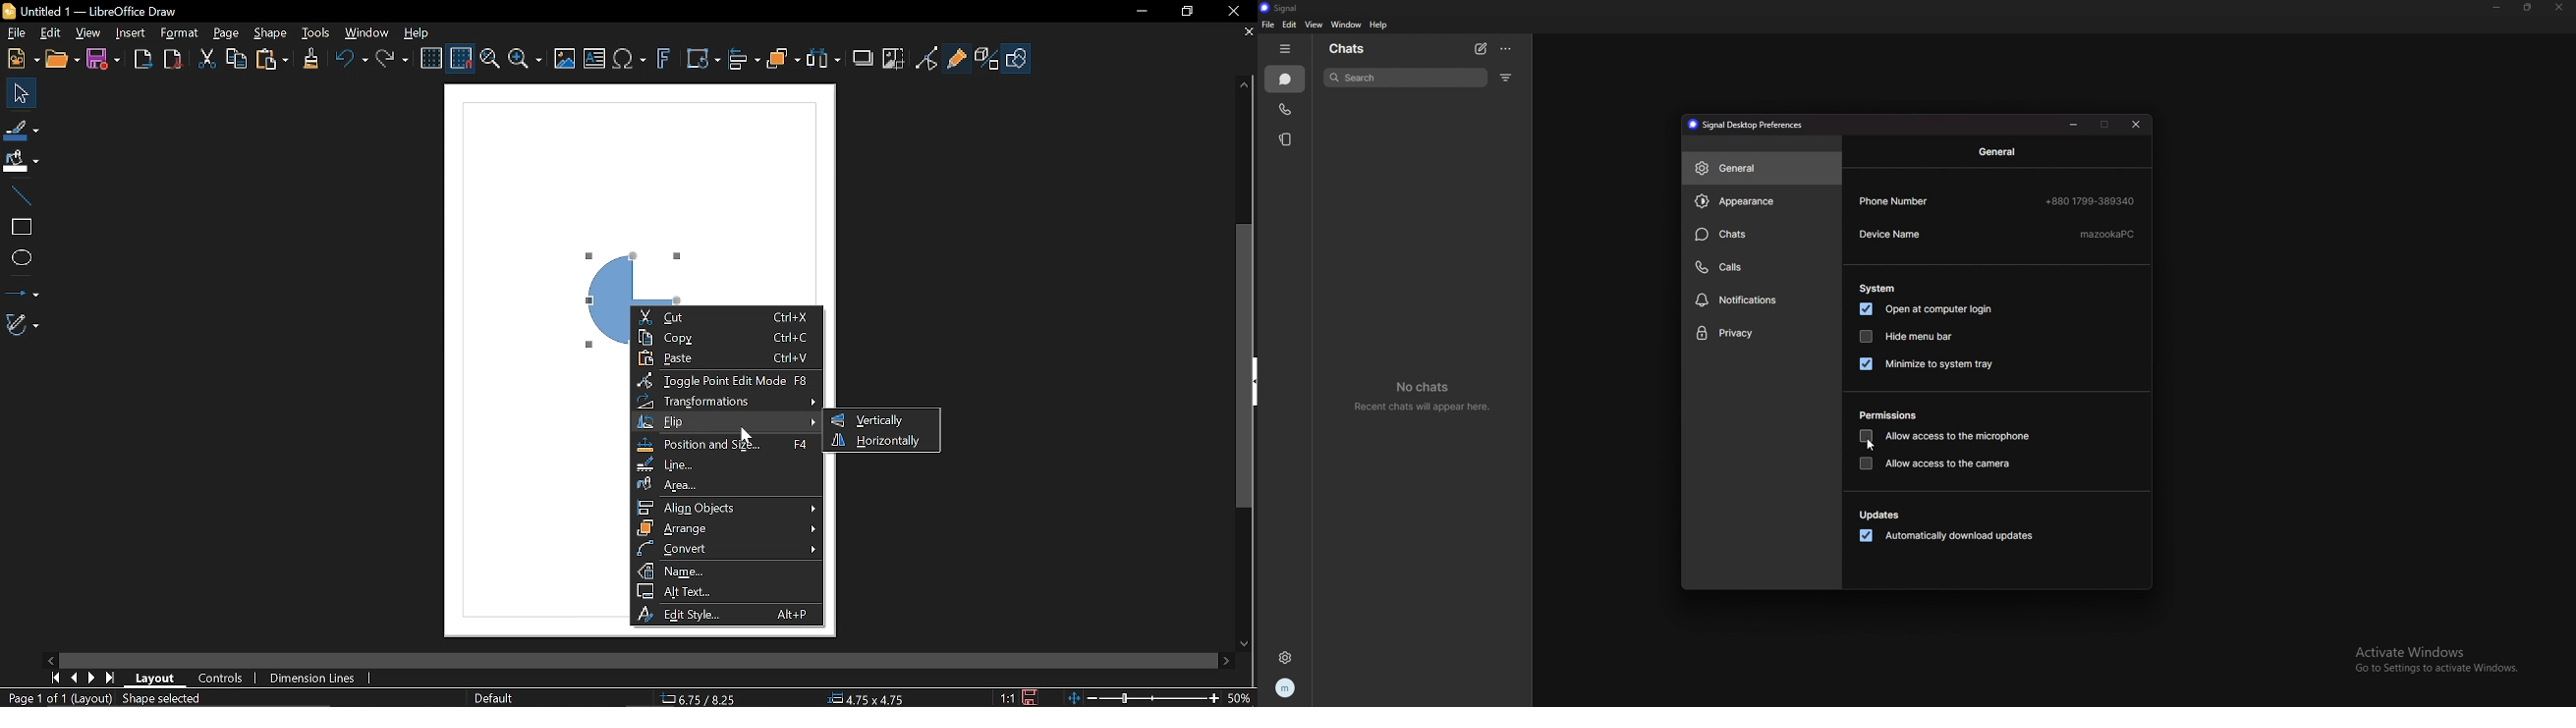  I want to click on Tools, so click(315, 32).